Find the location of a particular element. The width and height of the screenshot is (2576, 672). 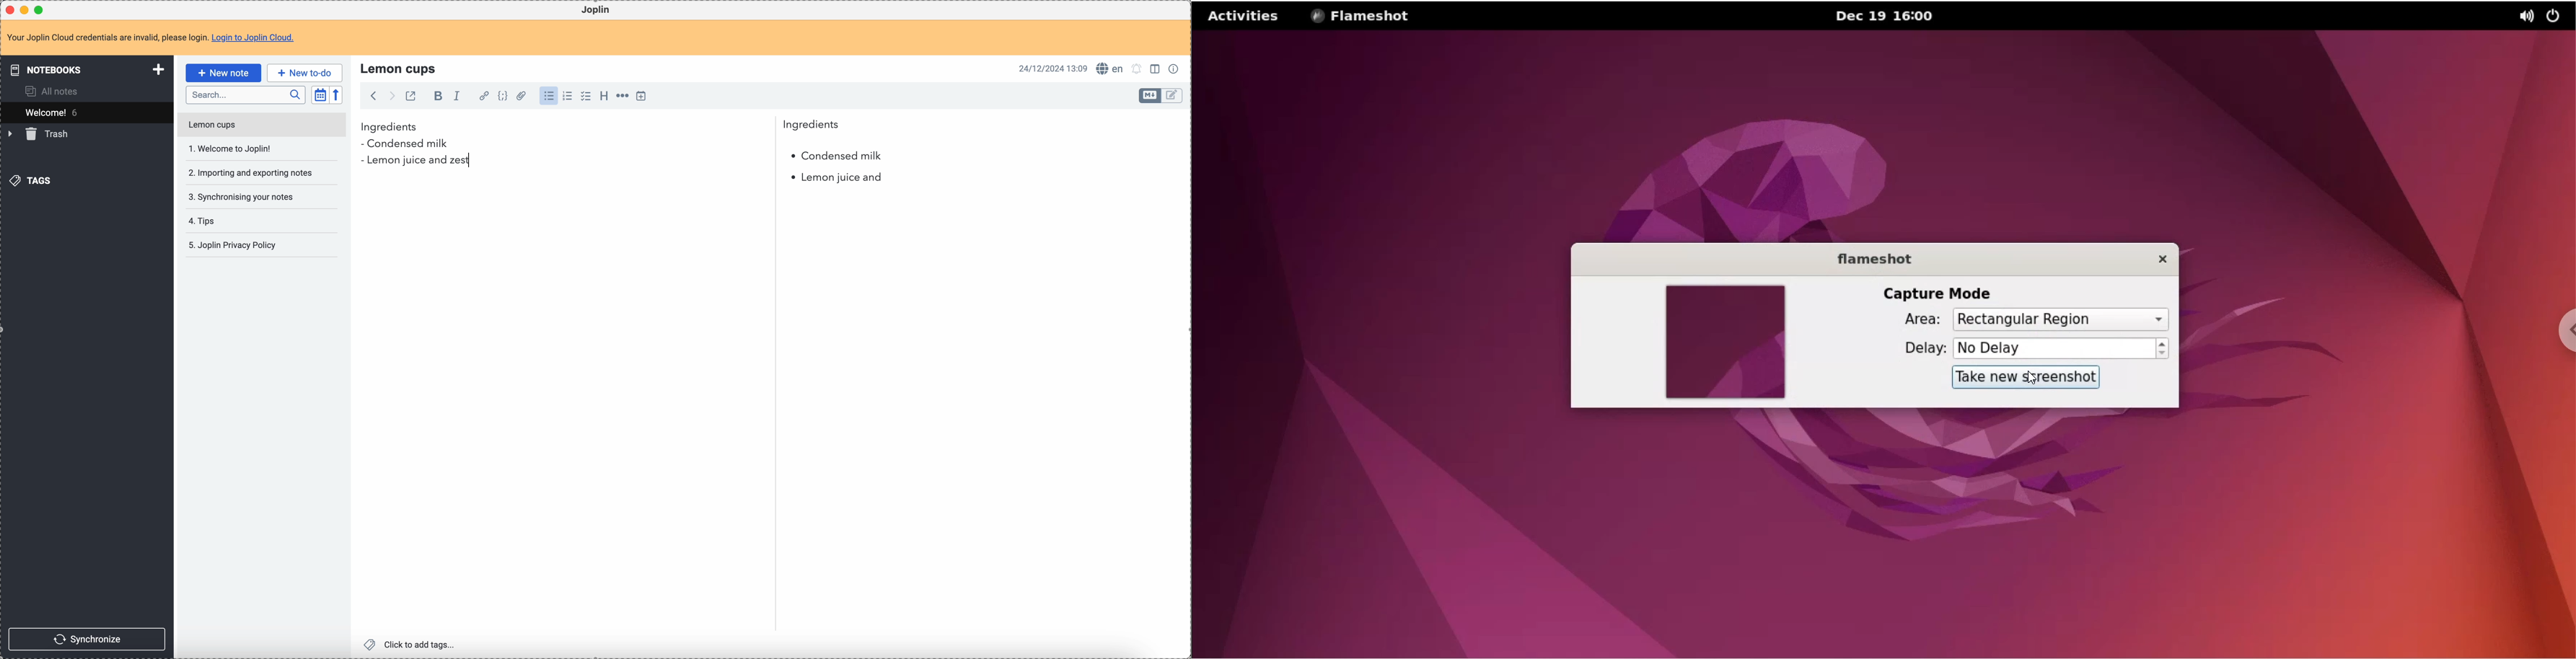

toggle external editing is located at coordinates (409, 97).